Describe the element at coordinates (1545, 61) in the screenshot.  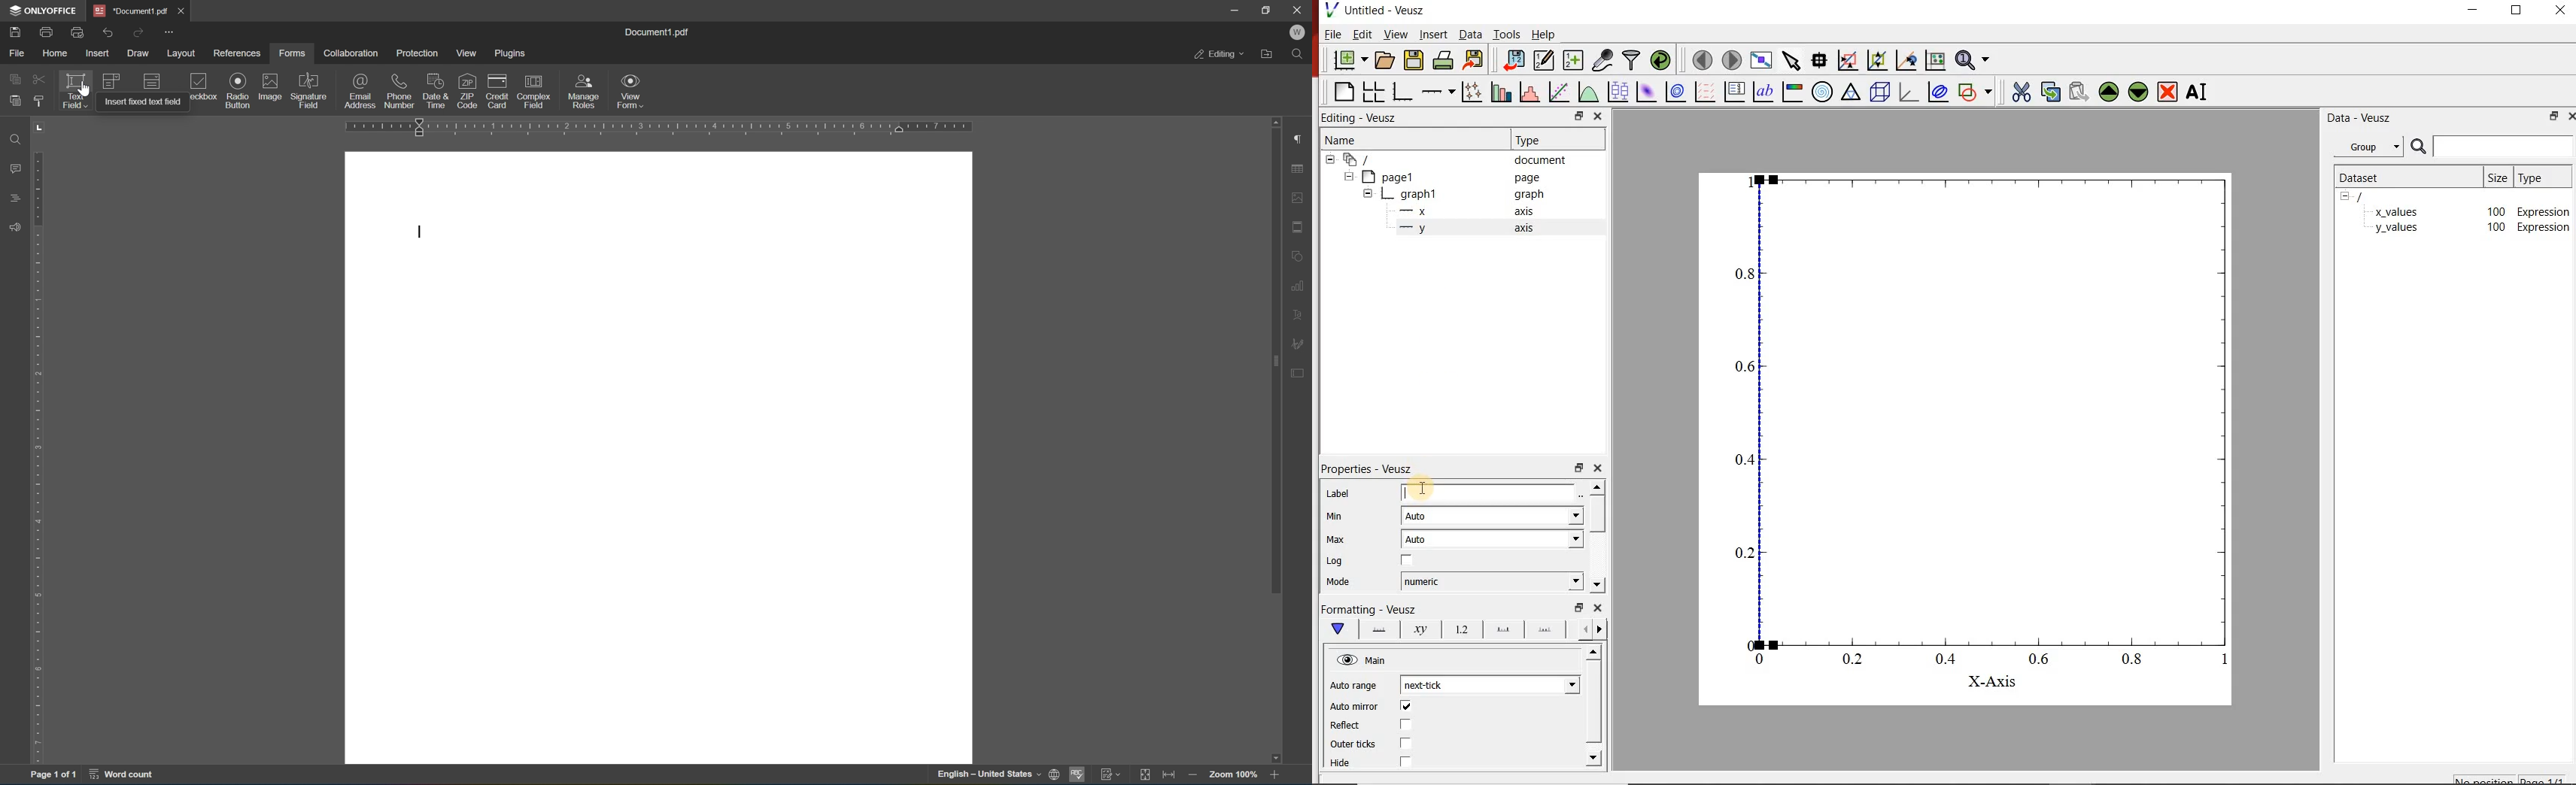
I see `edit and center new datasets` at that location.